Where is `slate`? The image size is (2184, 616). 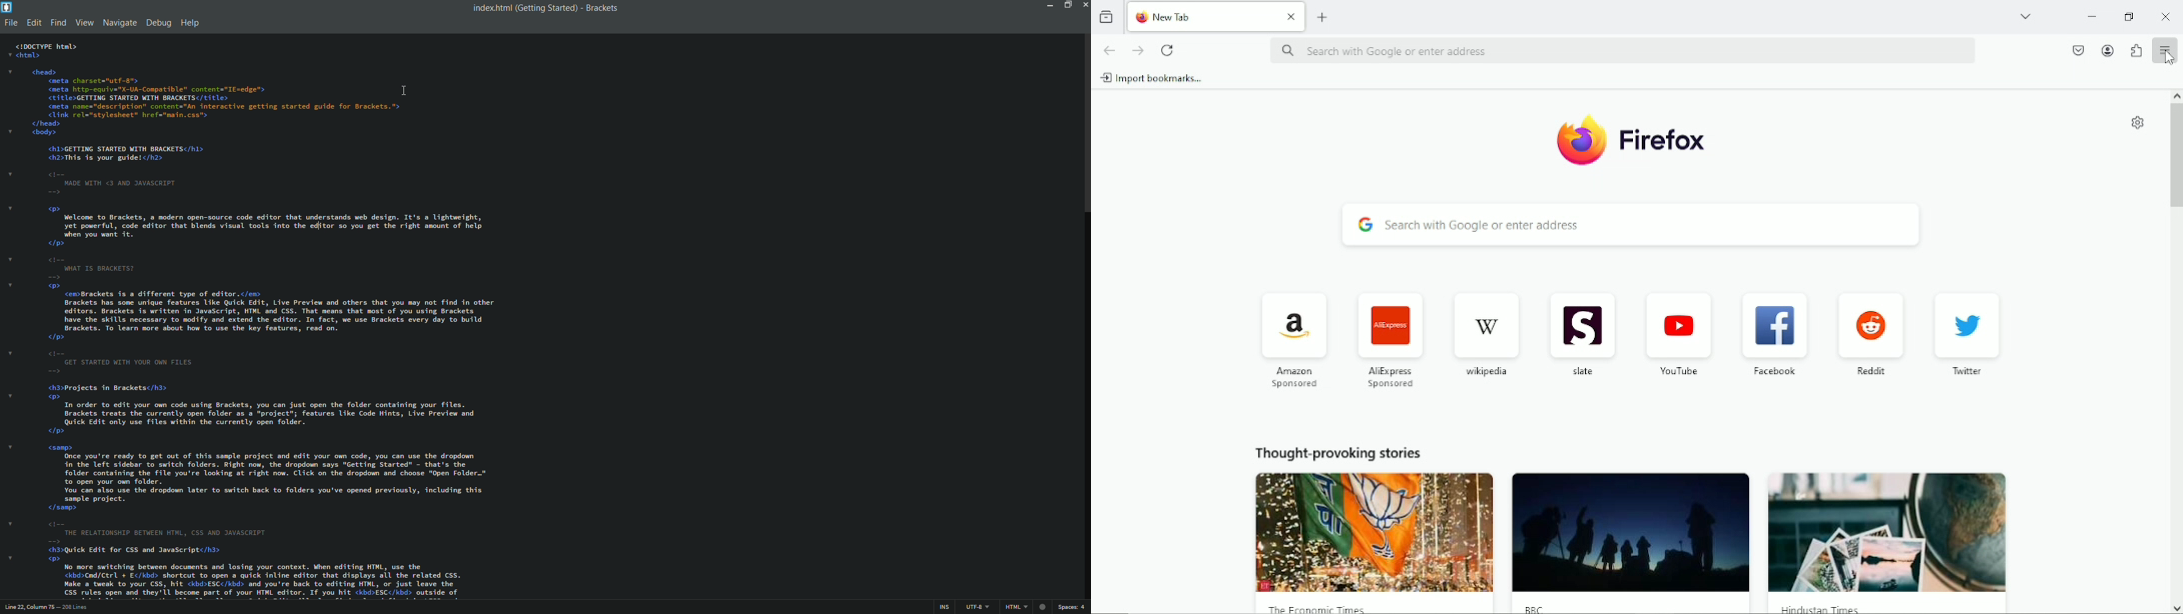 slate is located at coordinates (1579, 320).